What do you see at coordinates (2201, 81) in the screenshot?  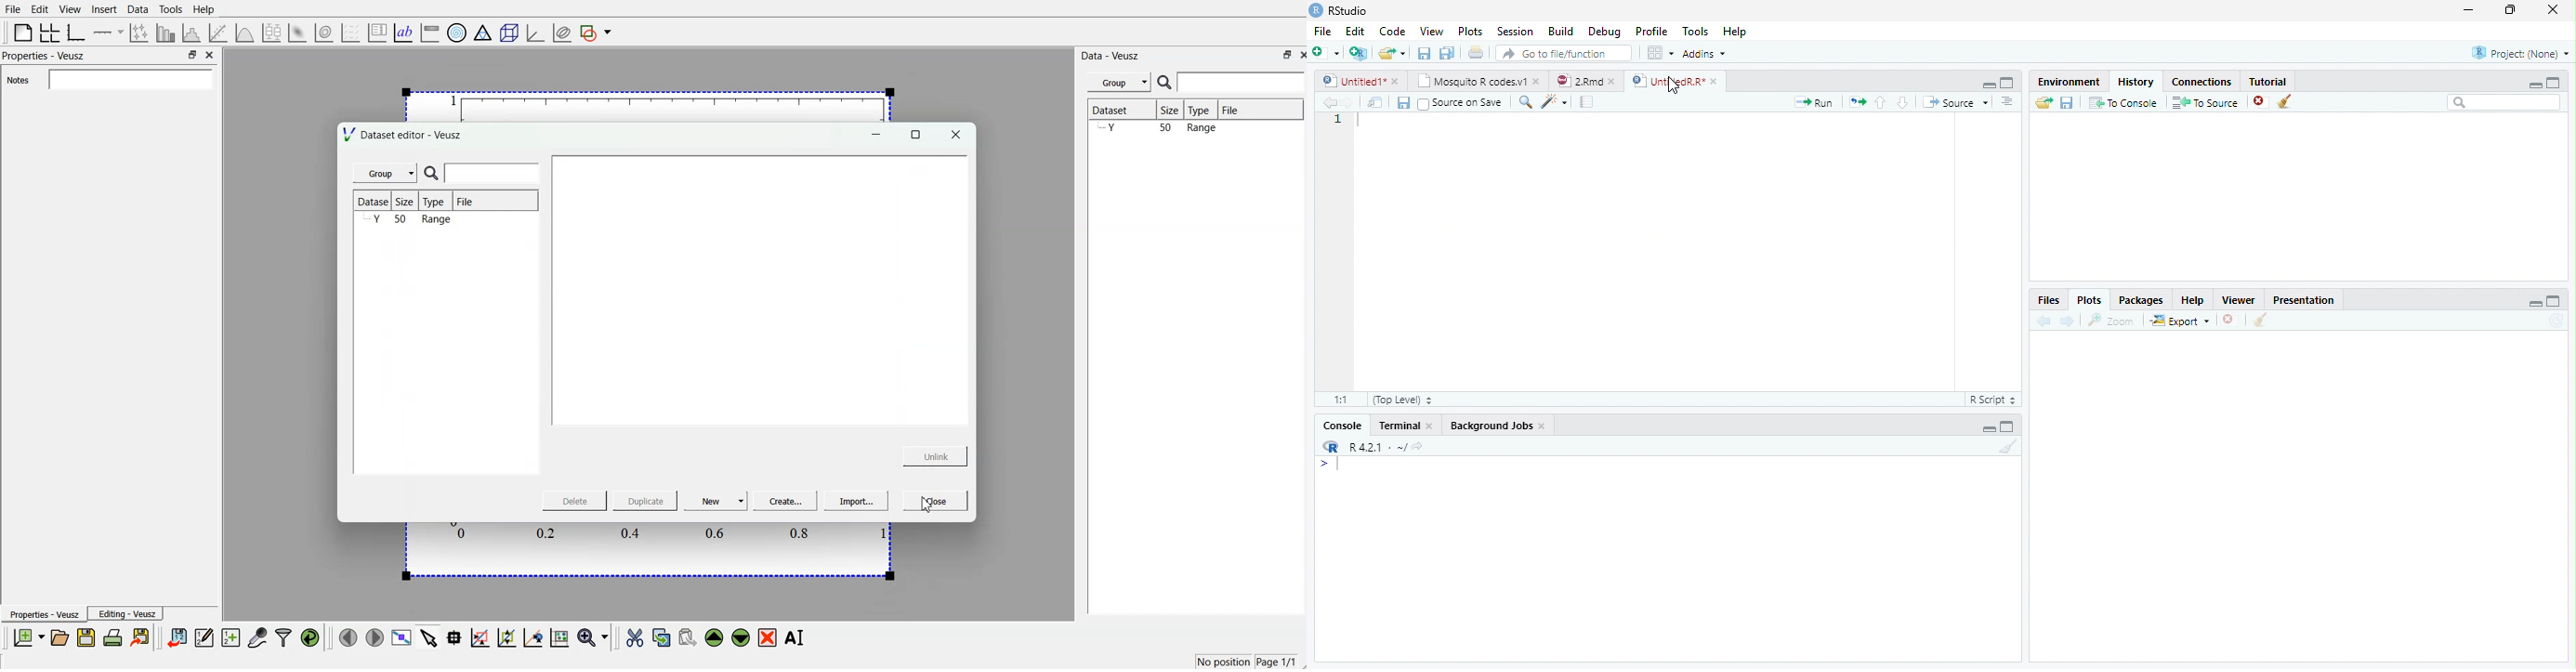 I see `Connections` at bounding box center [2201, 81].